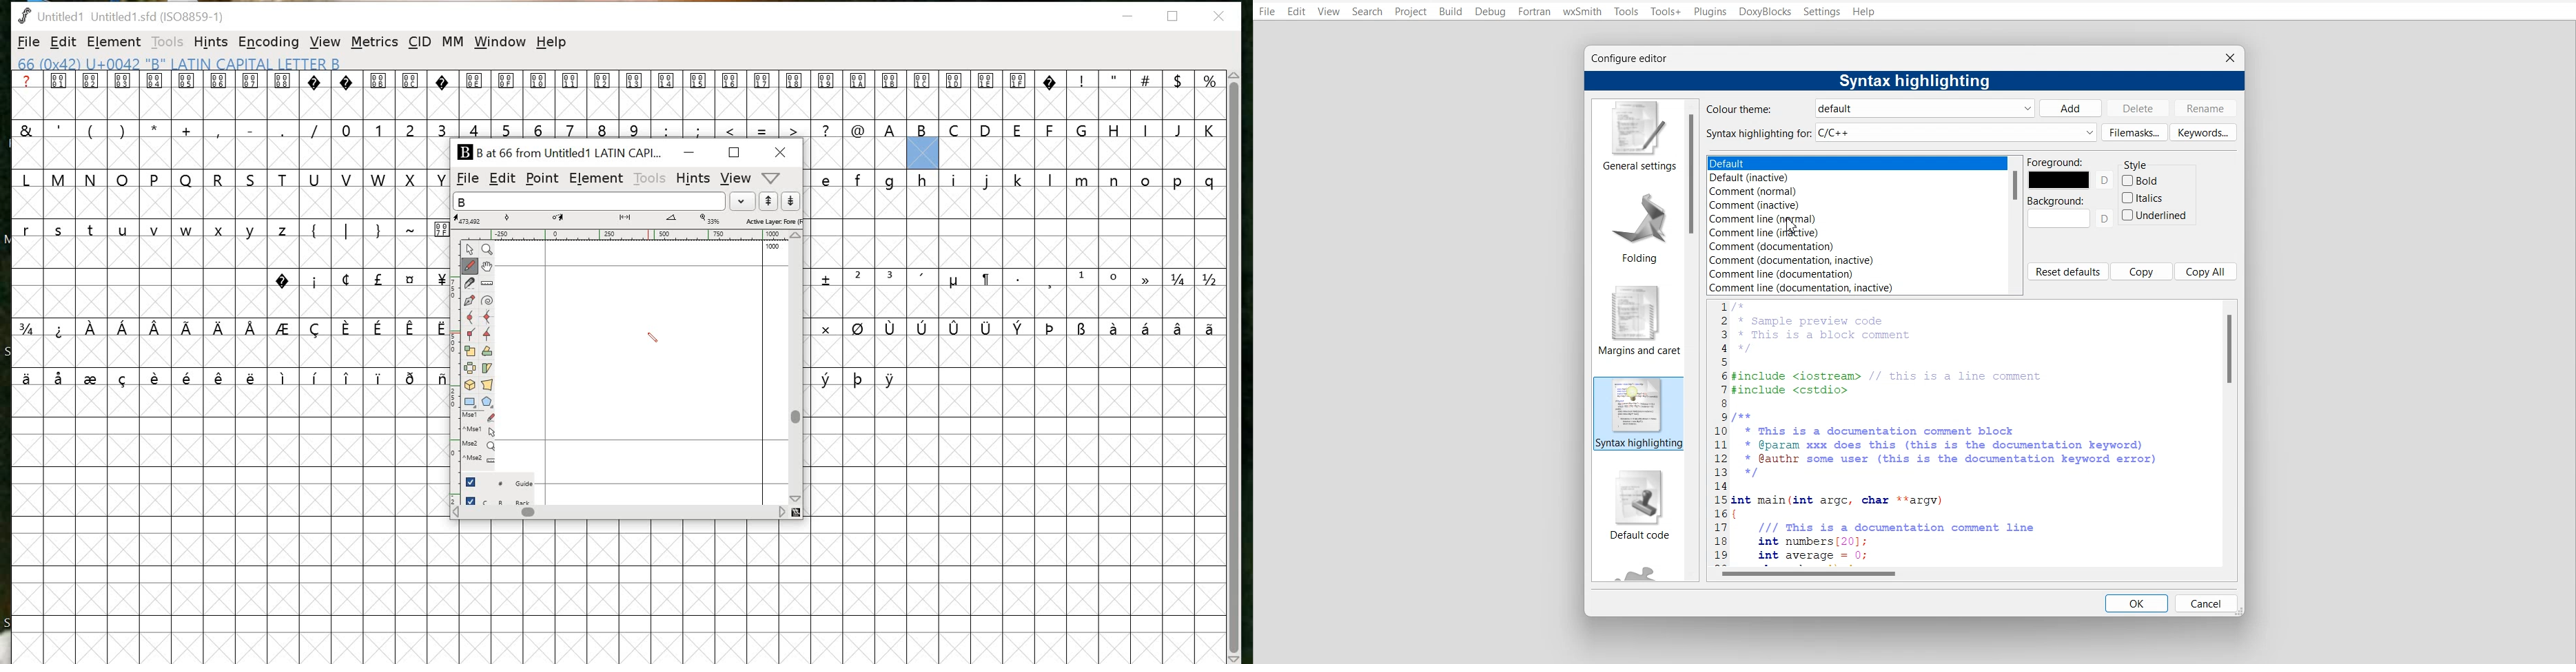 This screenshot has width=2576, height=672. I want to click on Bold, so click(2140, 181).